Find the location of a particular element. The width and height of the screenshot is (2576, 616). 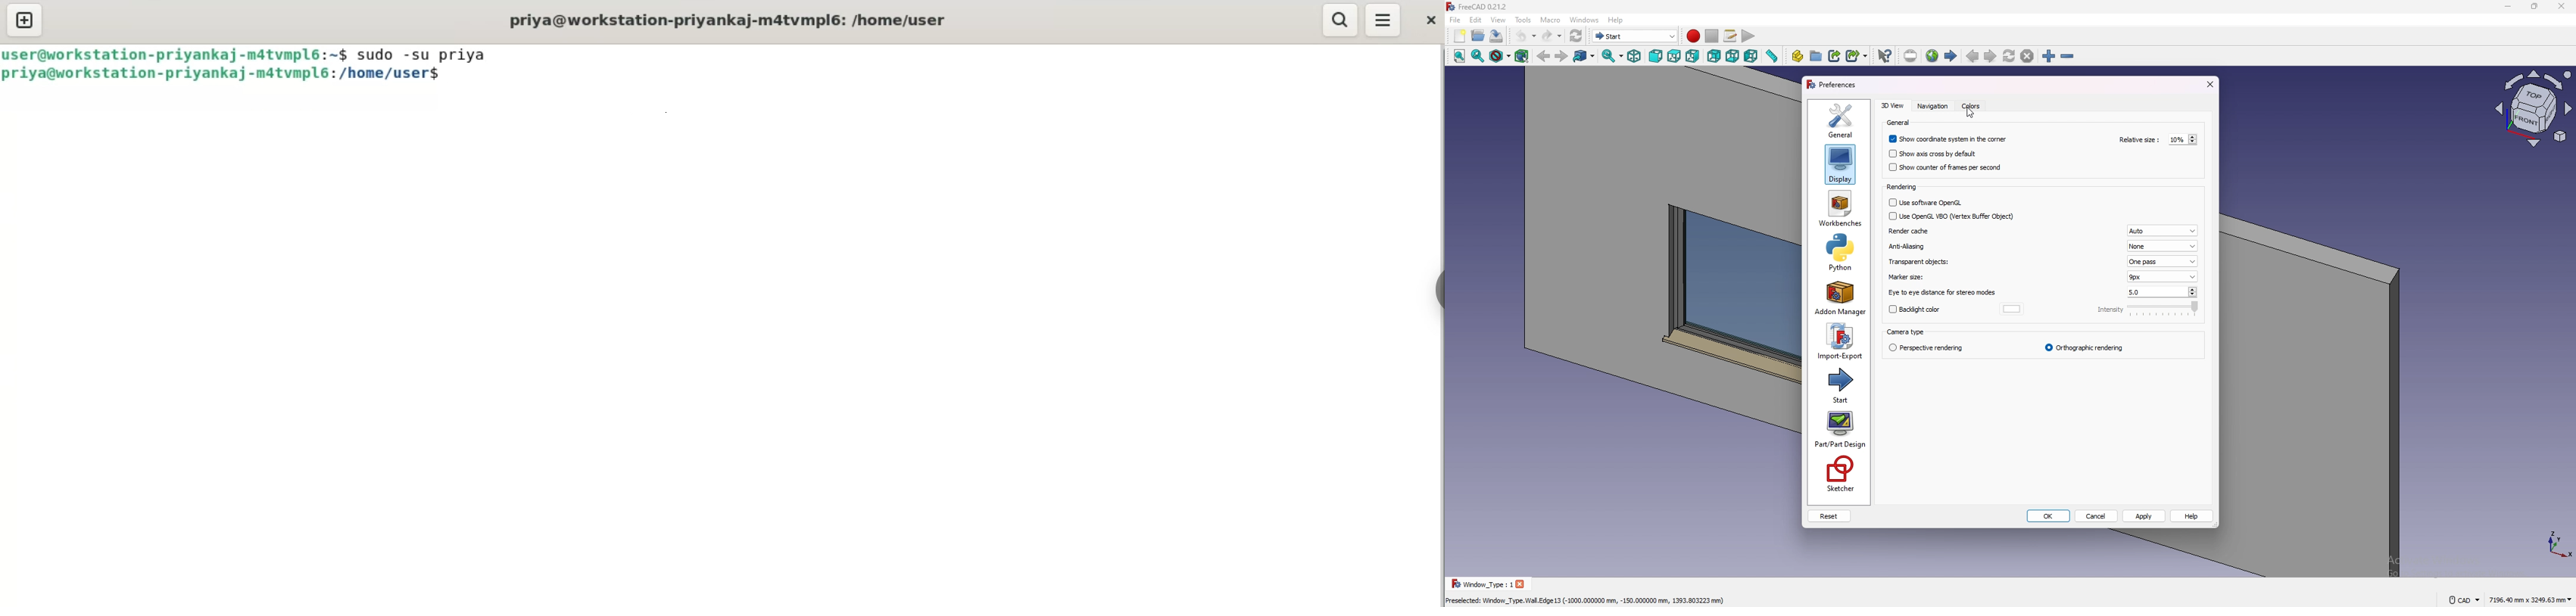

open website is located at coordinates (1934, 56).